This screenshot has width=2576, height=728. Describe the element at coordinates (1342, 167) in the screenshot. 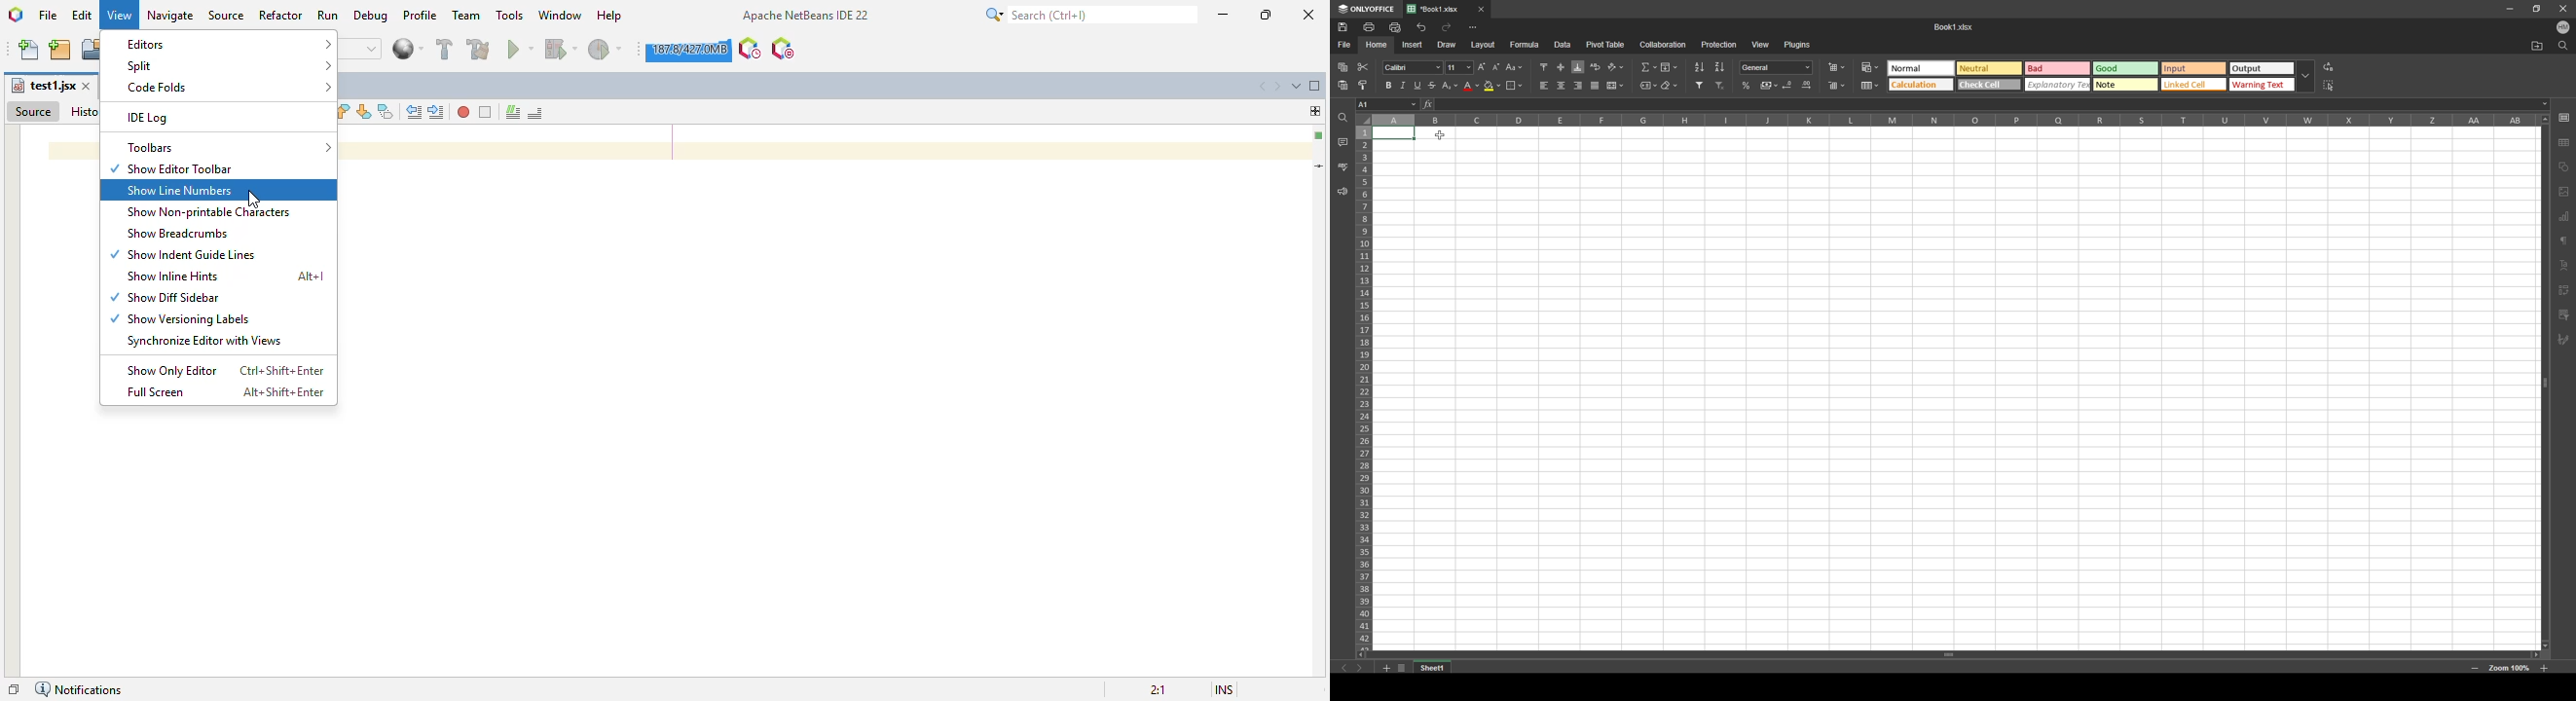

I see `spell check` at that location.